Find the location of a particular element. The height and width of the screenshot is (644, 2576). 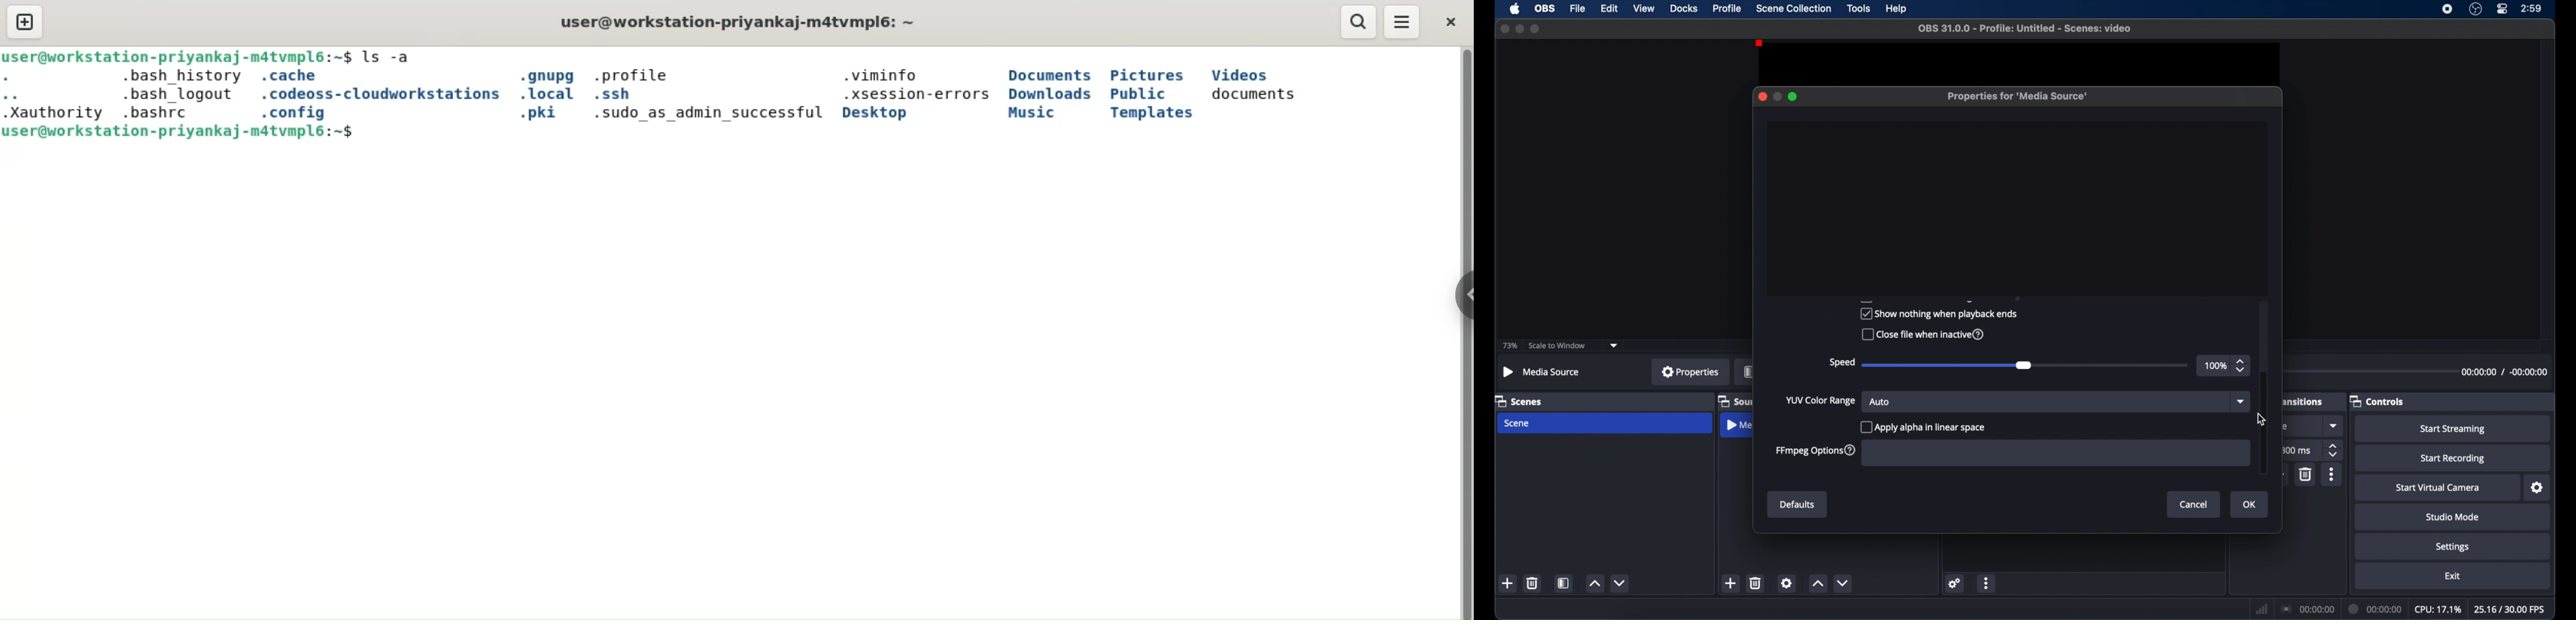

ob is located at coordinates (1546, 9).